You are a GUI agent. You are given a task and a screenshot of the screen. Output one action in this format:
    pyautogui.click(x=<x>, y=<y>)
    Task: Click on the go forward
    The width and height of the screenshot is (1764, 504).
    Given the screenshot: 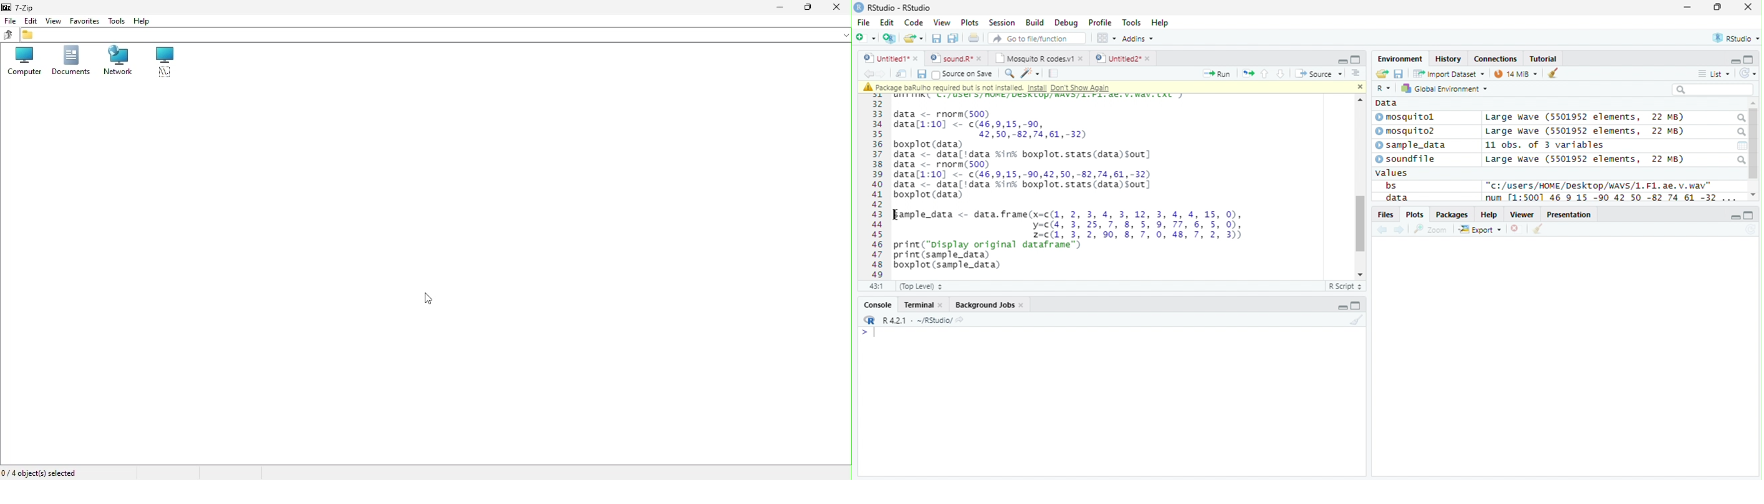 What is the action you would take?
    pyautogui.click(x=1400, y=231)
    